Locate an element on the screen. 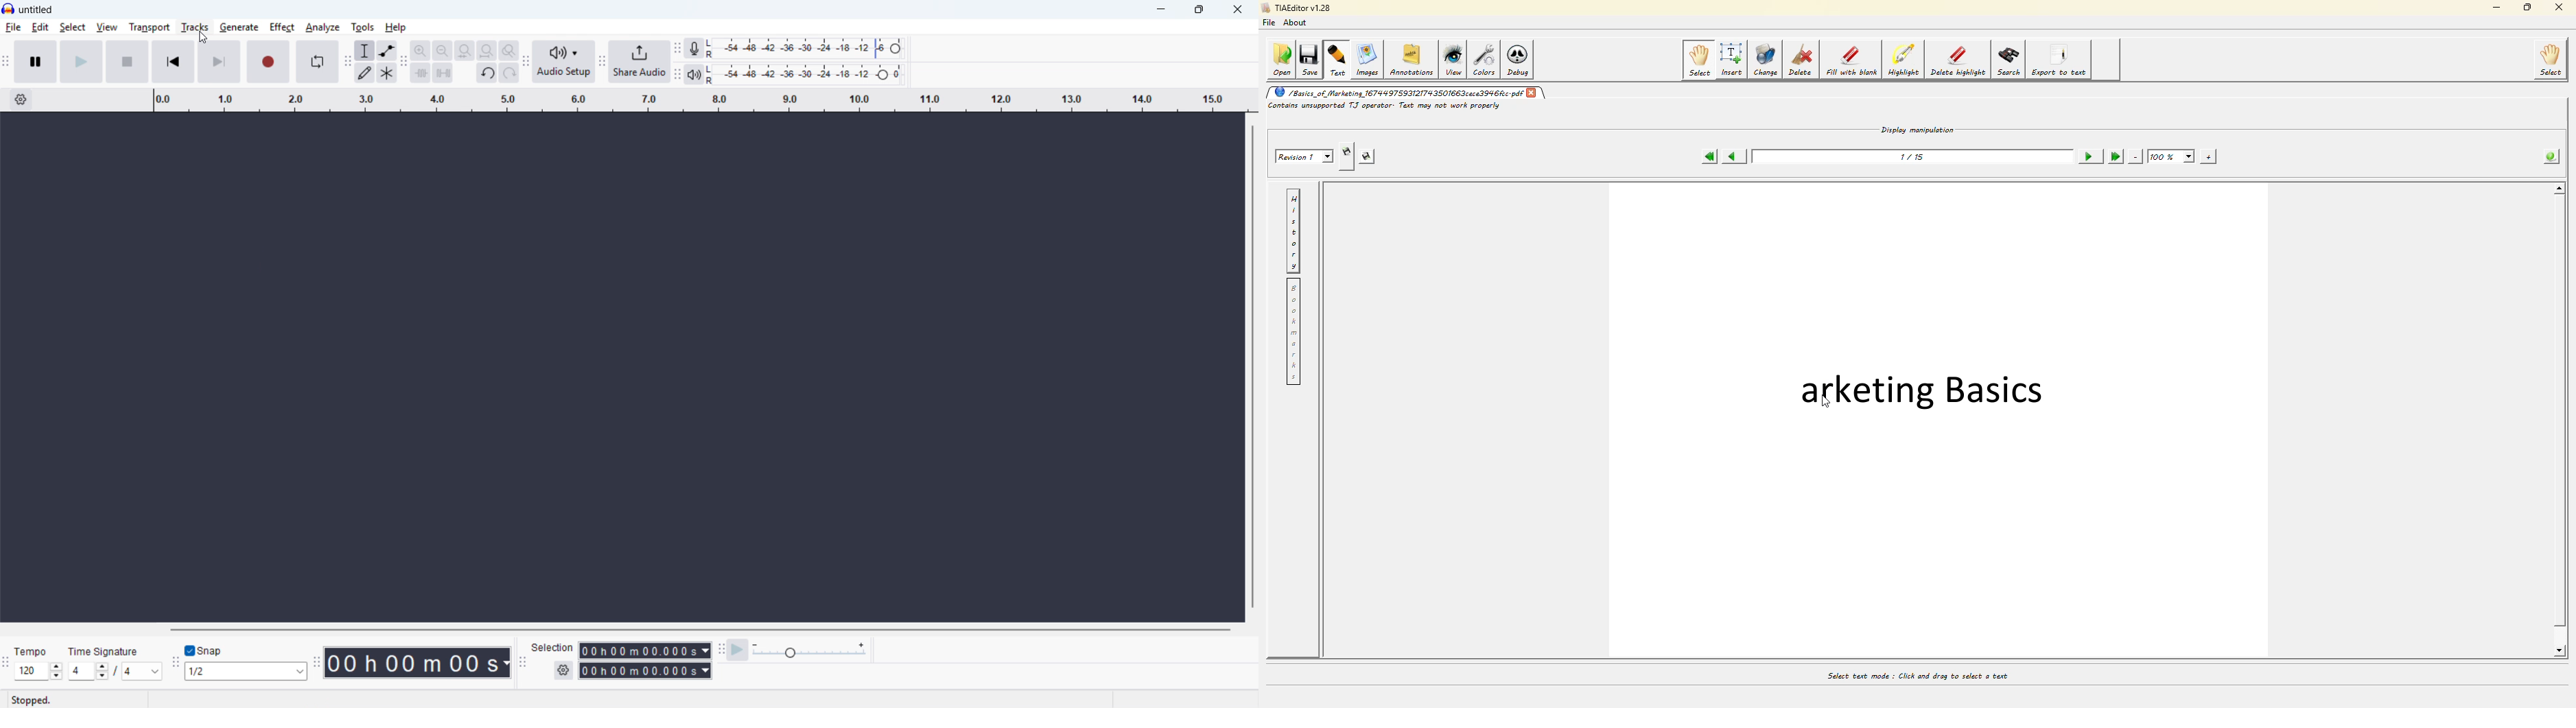 This screenshot has height=728, width=2576. Enable looping  is located at coordinates (317, 62).